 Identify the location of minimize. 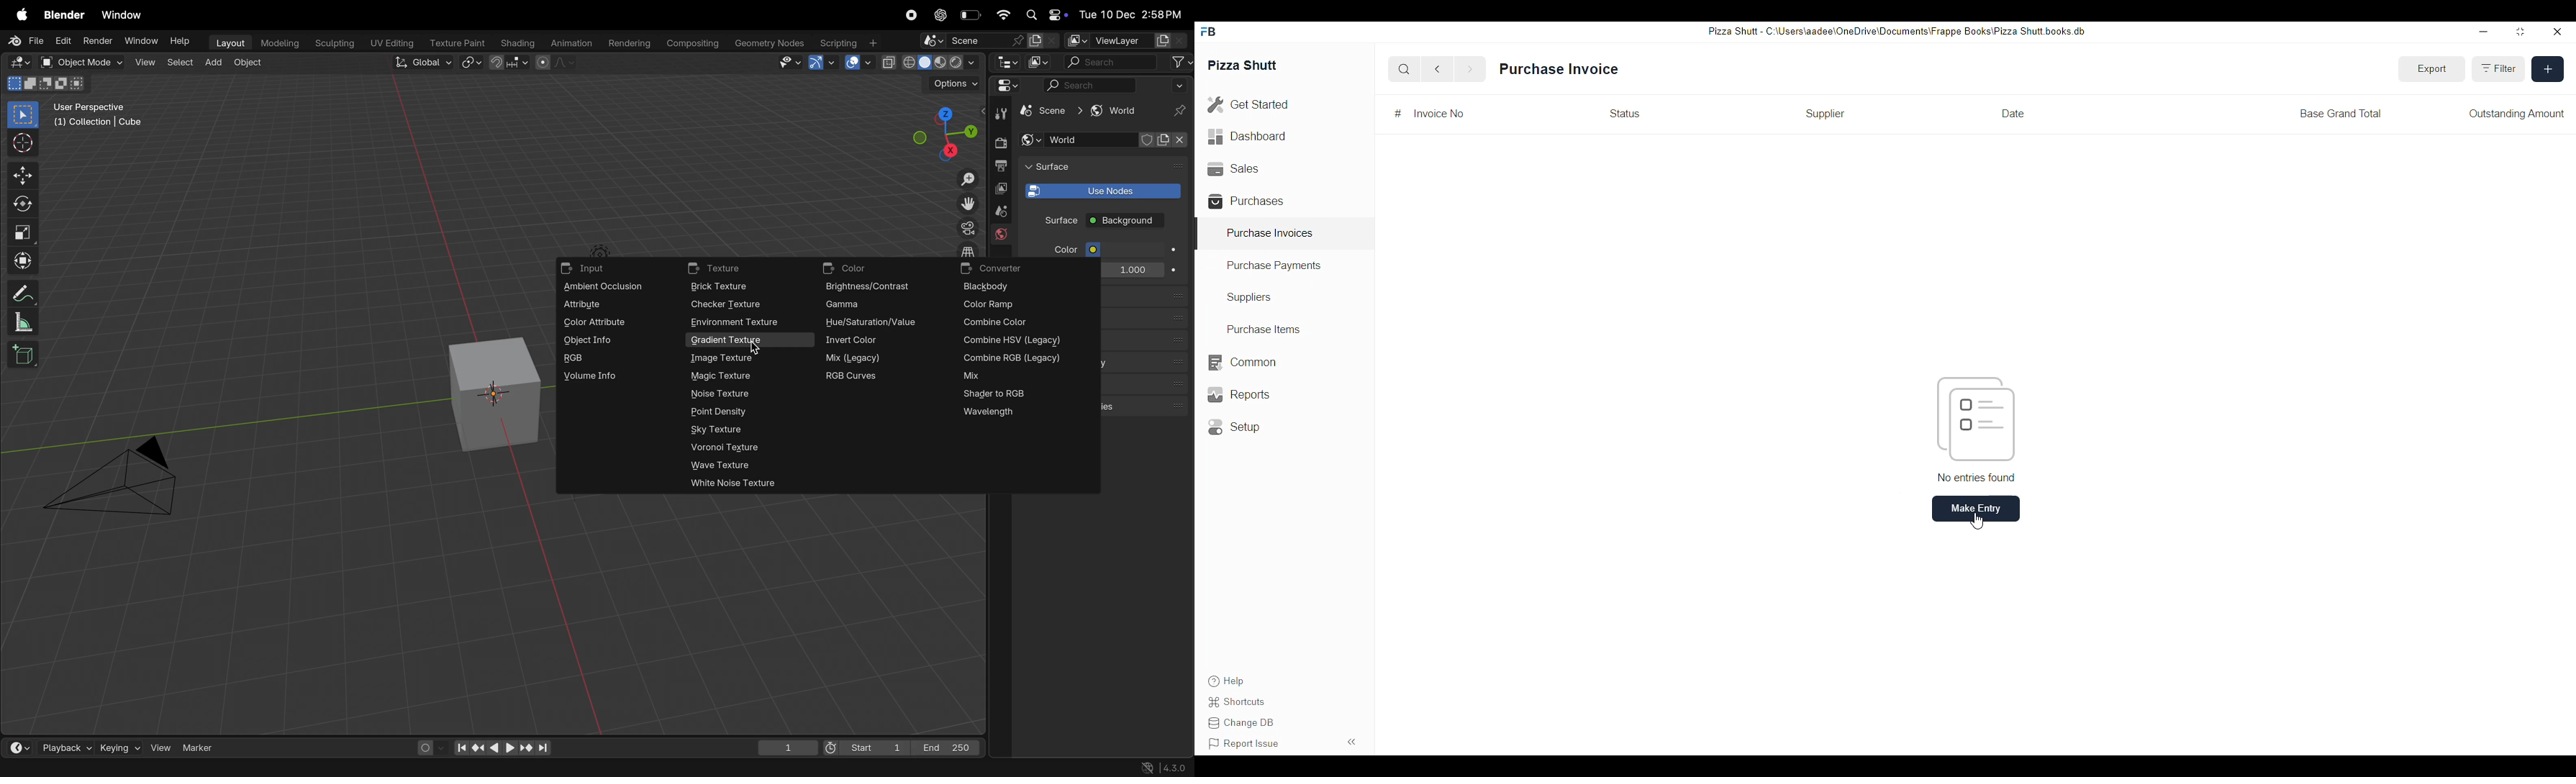
(2483, 31).